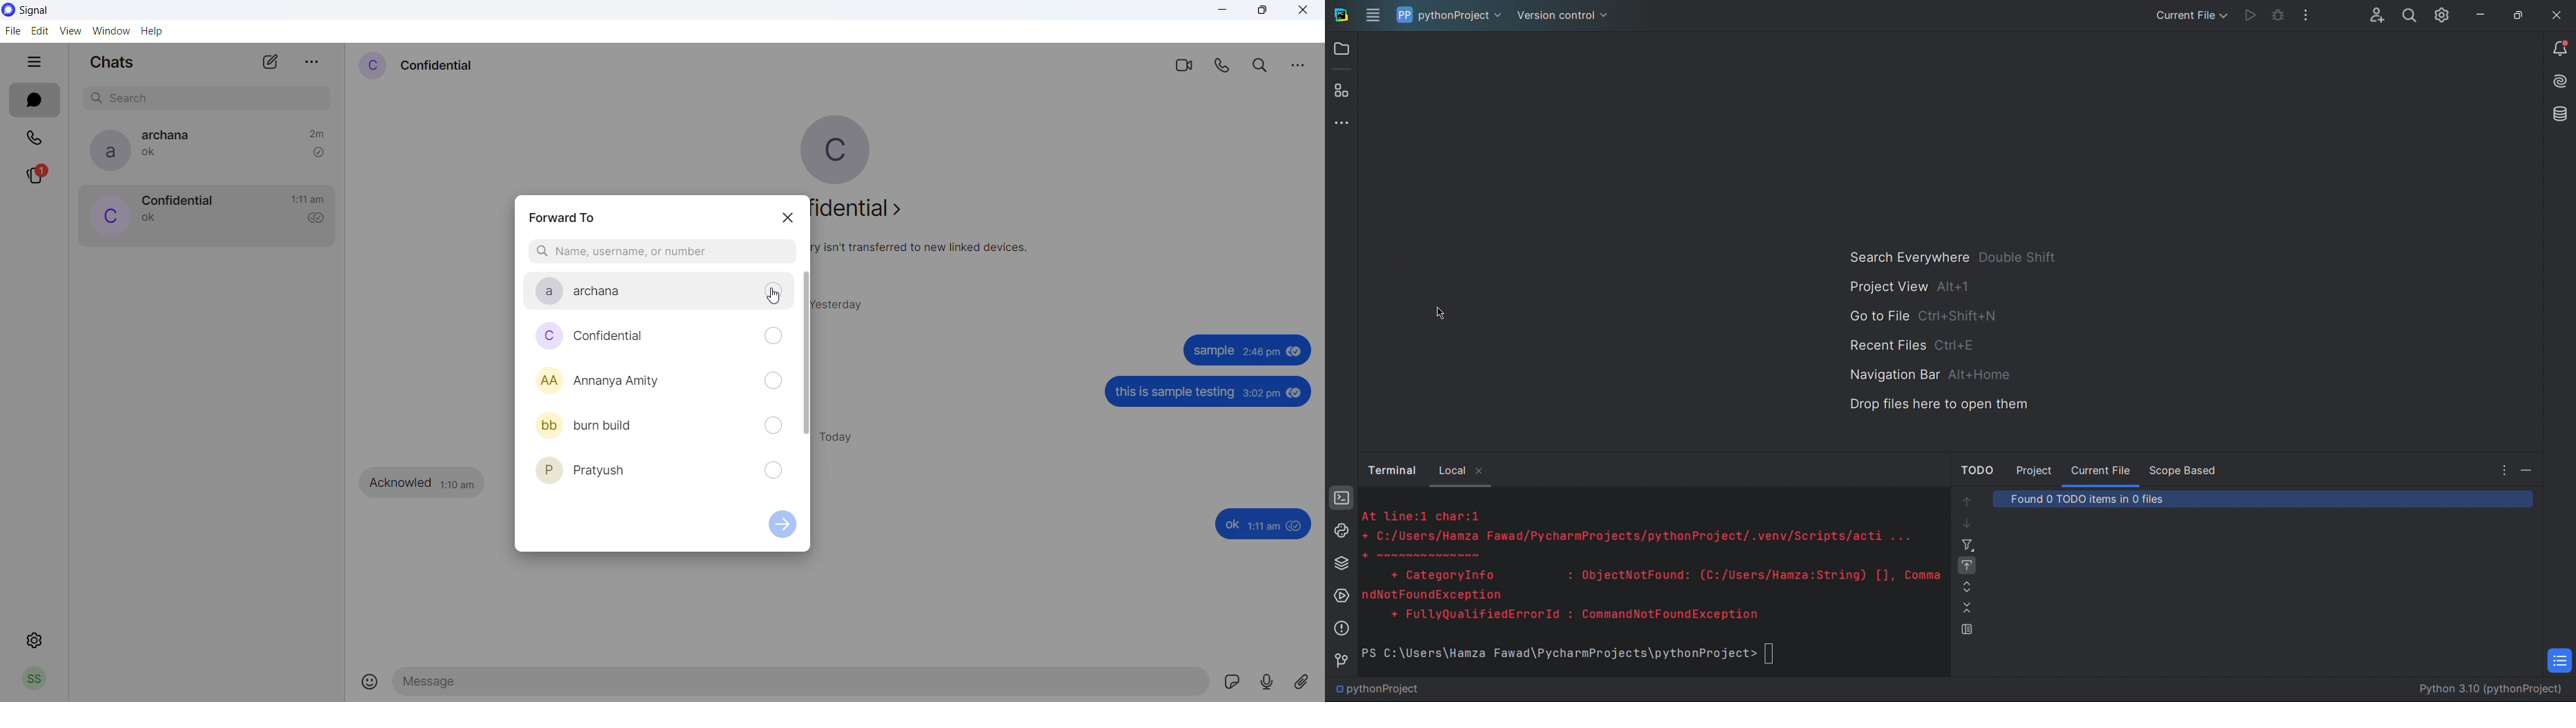 This screenshot has height=728, width=2576. What do you see at coordinates (2527, 470) in the screenshot?
I see `Minimize` at bounding box center [2527, 470].